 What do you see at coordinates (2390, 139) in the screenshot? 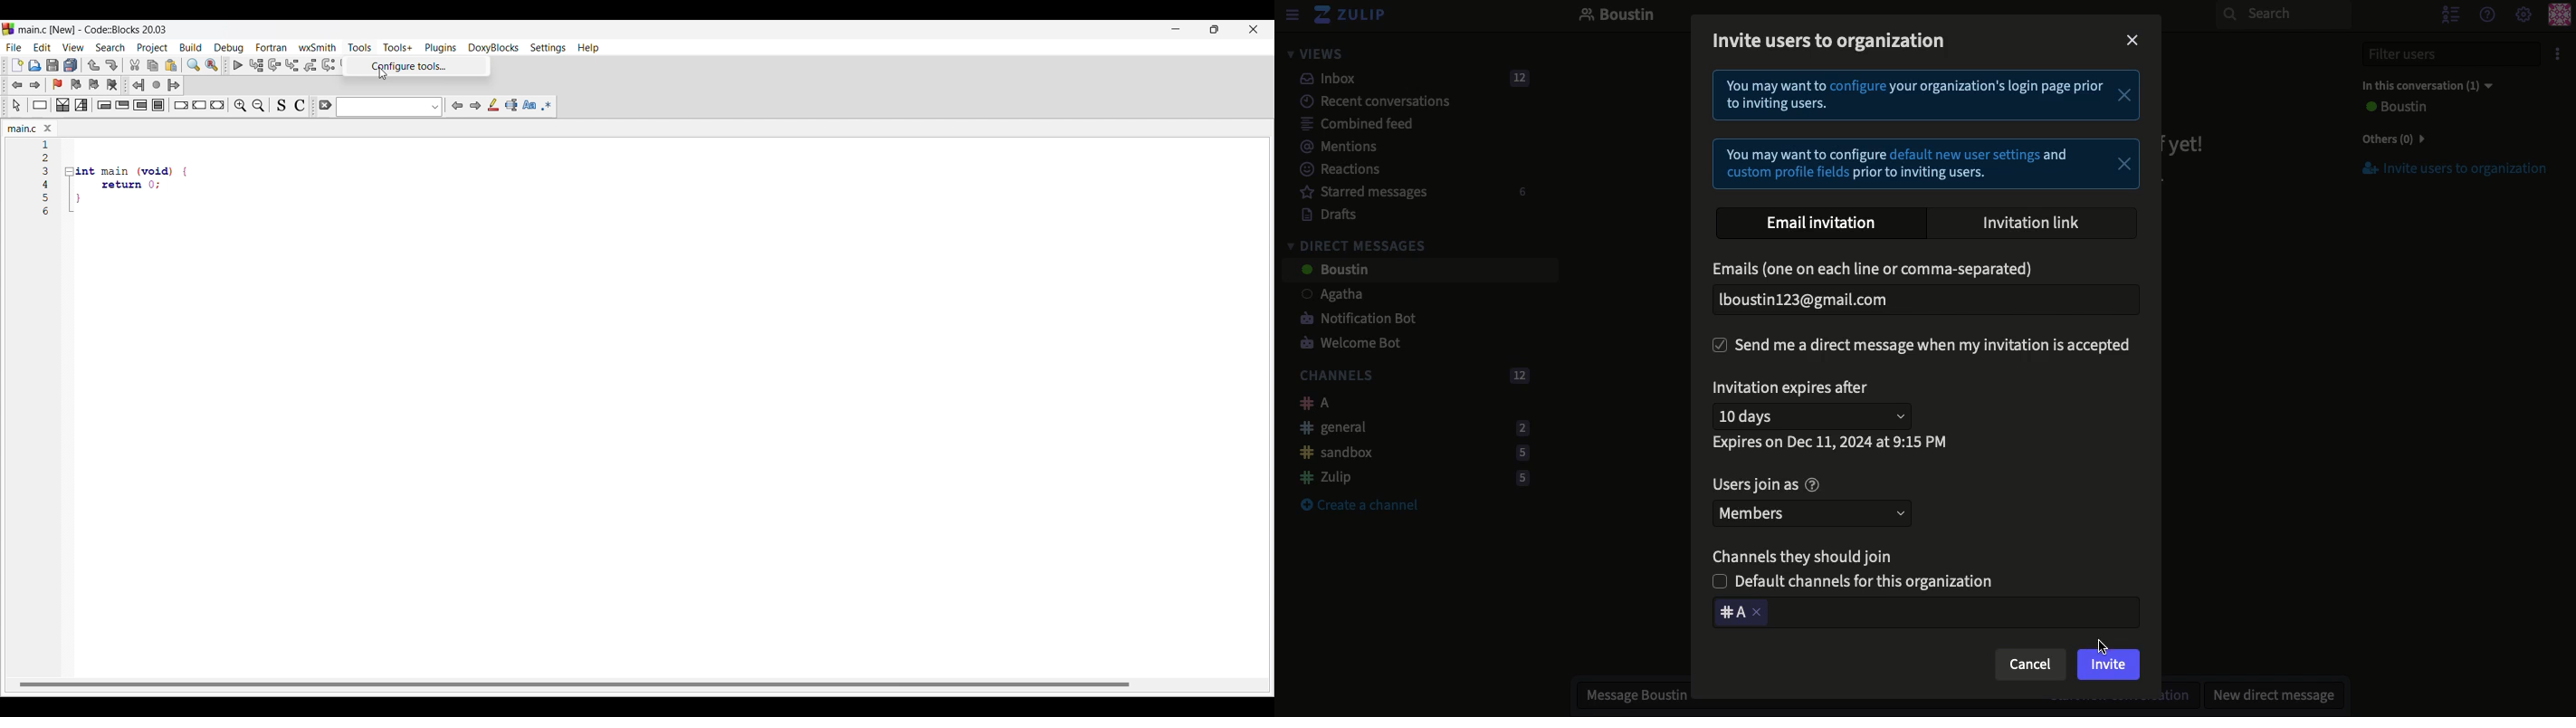
I see `Others` at bounding box center [2390, 139].